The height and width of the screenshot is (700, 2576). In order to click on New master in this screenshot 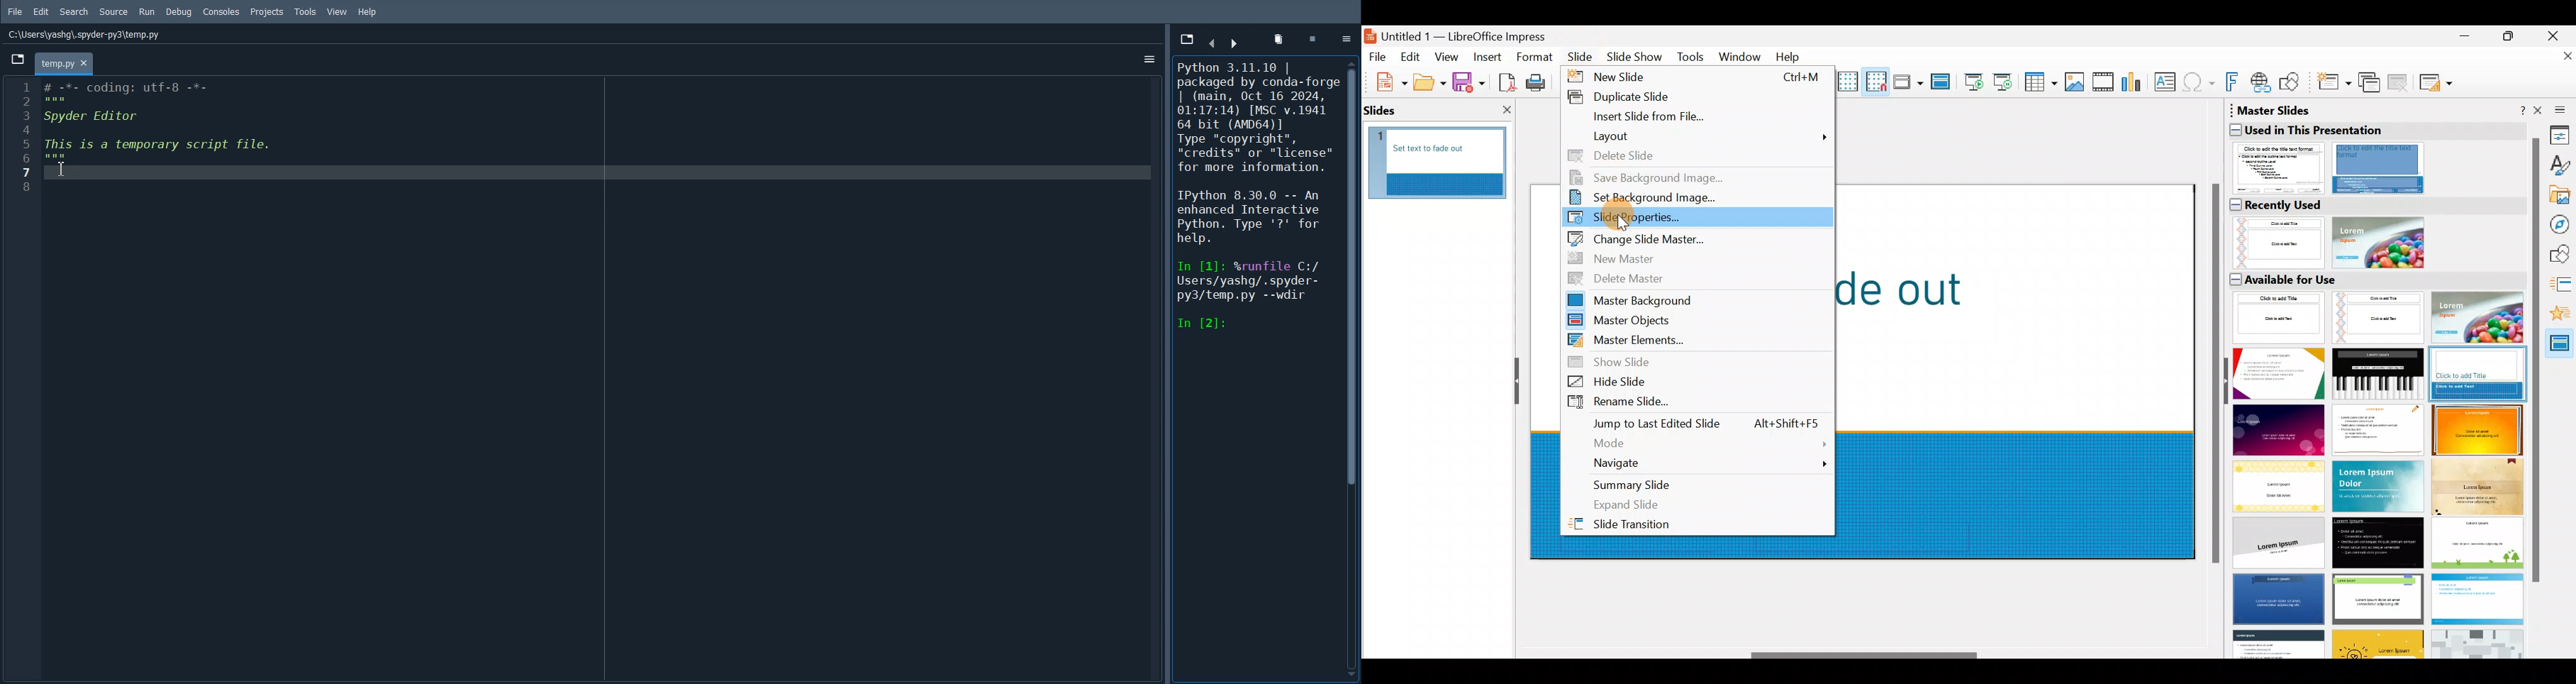, I will do `click(1685, 256)`.